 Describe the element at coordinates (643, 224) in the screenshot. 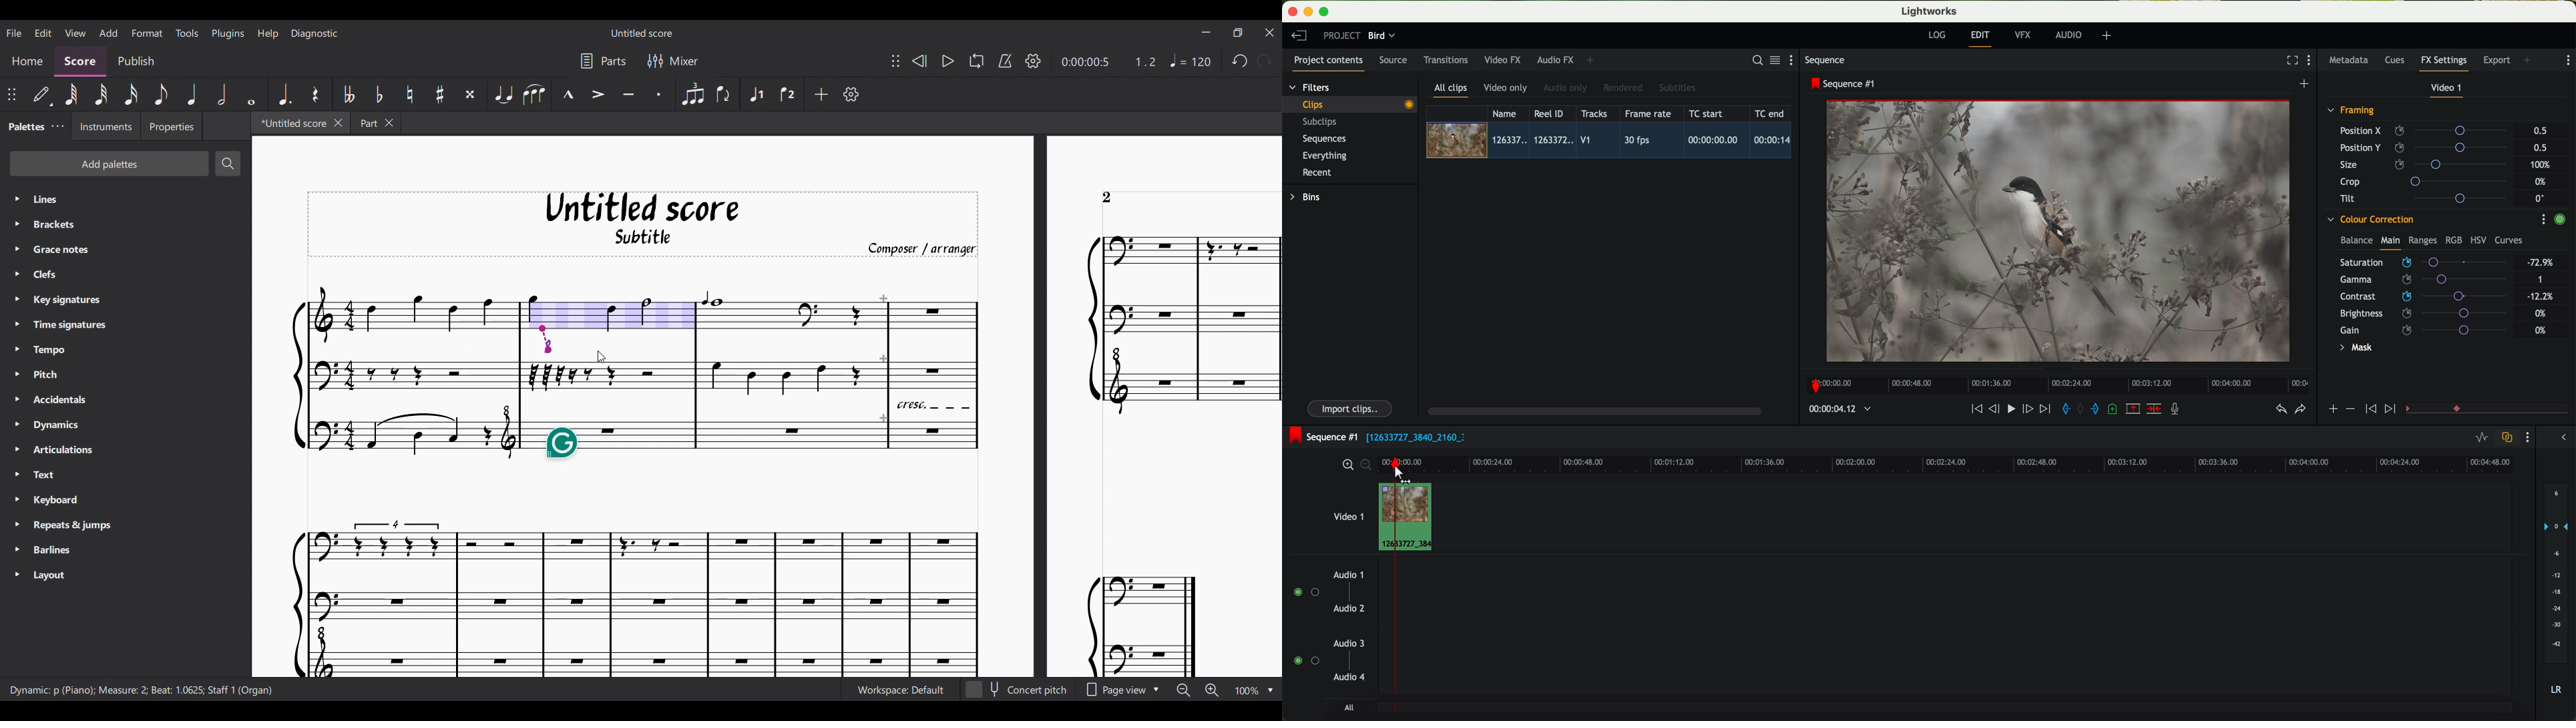

I see `Score title, sub-title, and composer name` at that location.